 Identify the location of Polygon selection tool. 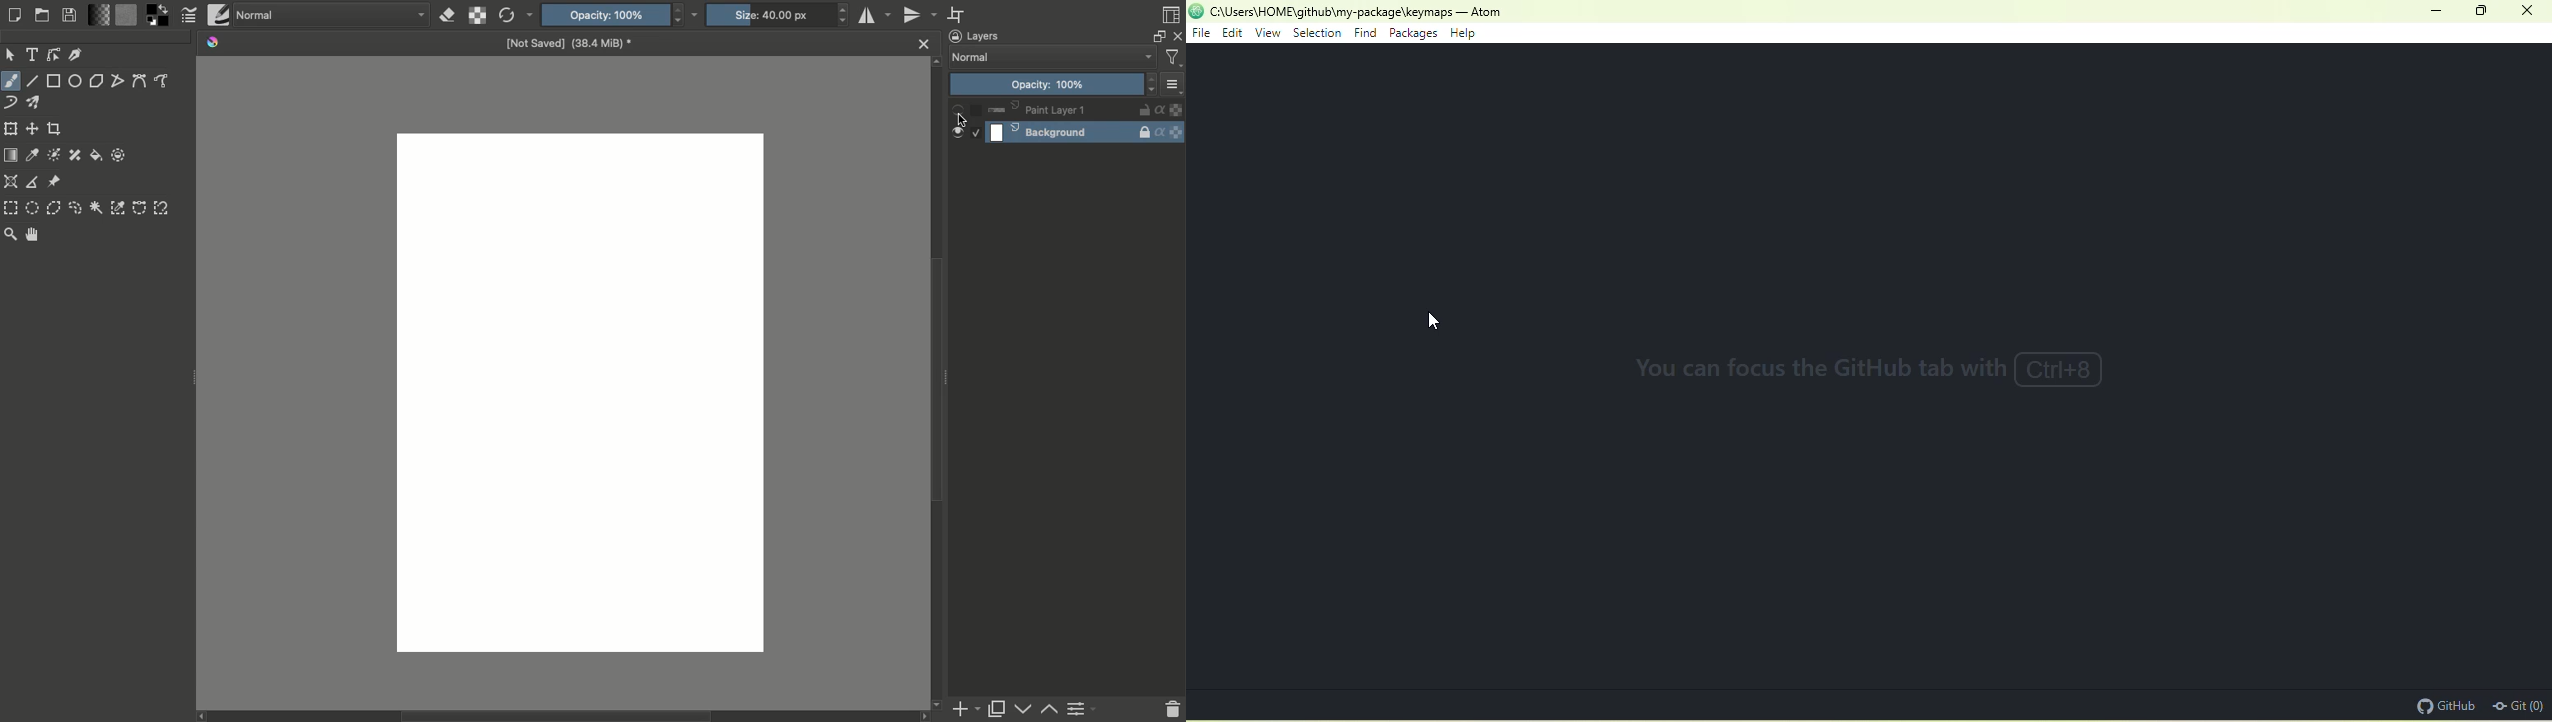
(55, 209).